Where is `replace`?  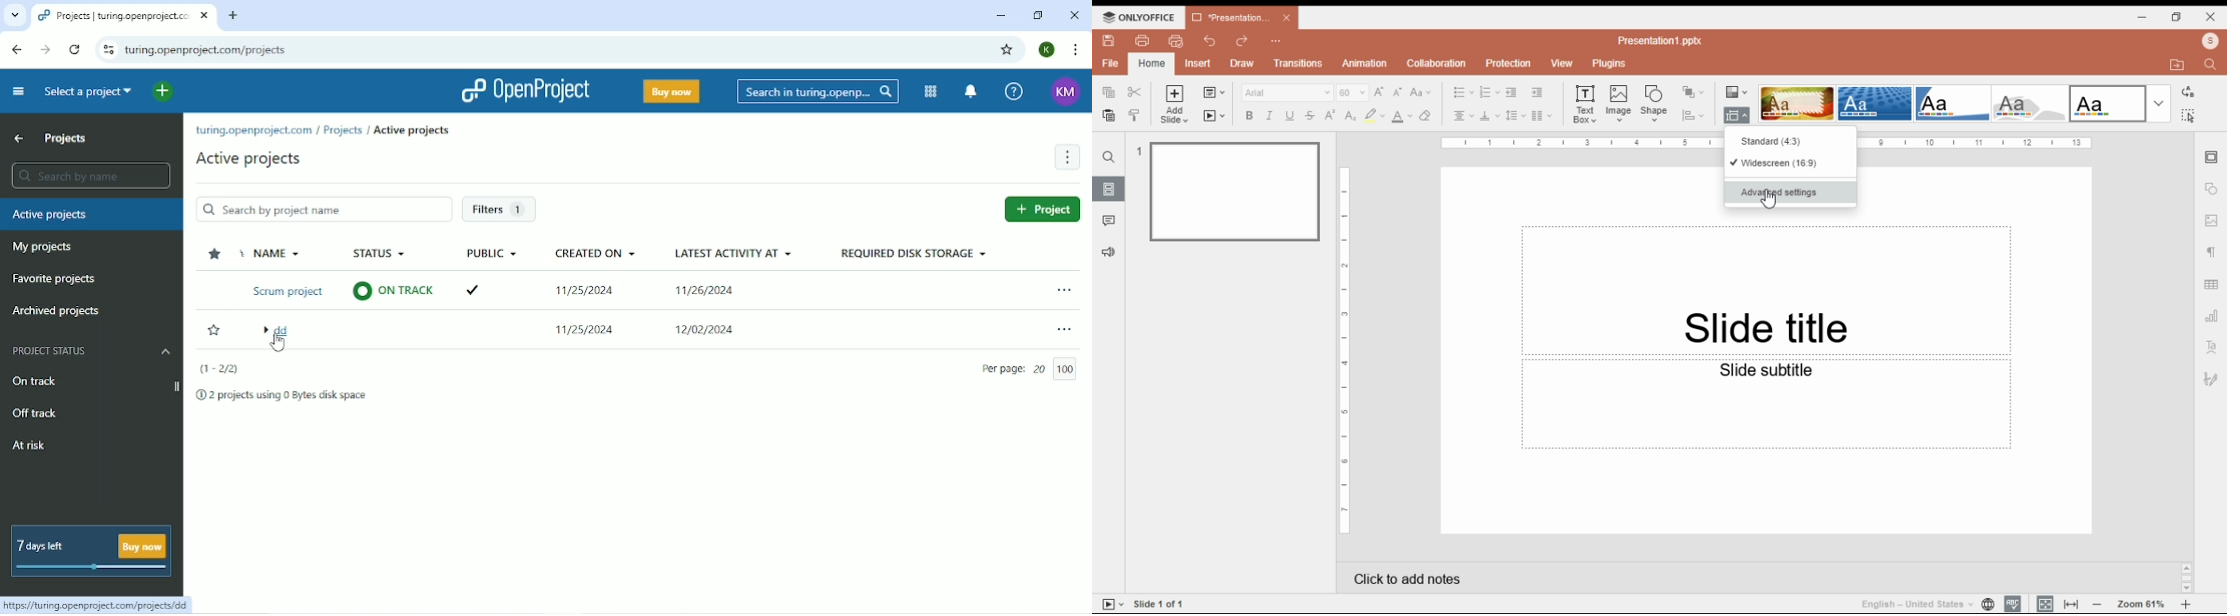 replace is located at coordinates (2187, 92).